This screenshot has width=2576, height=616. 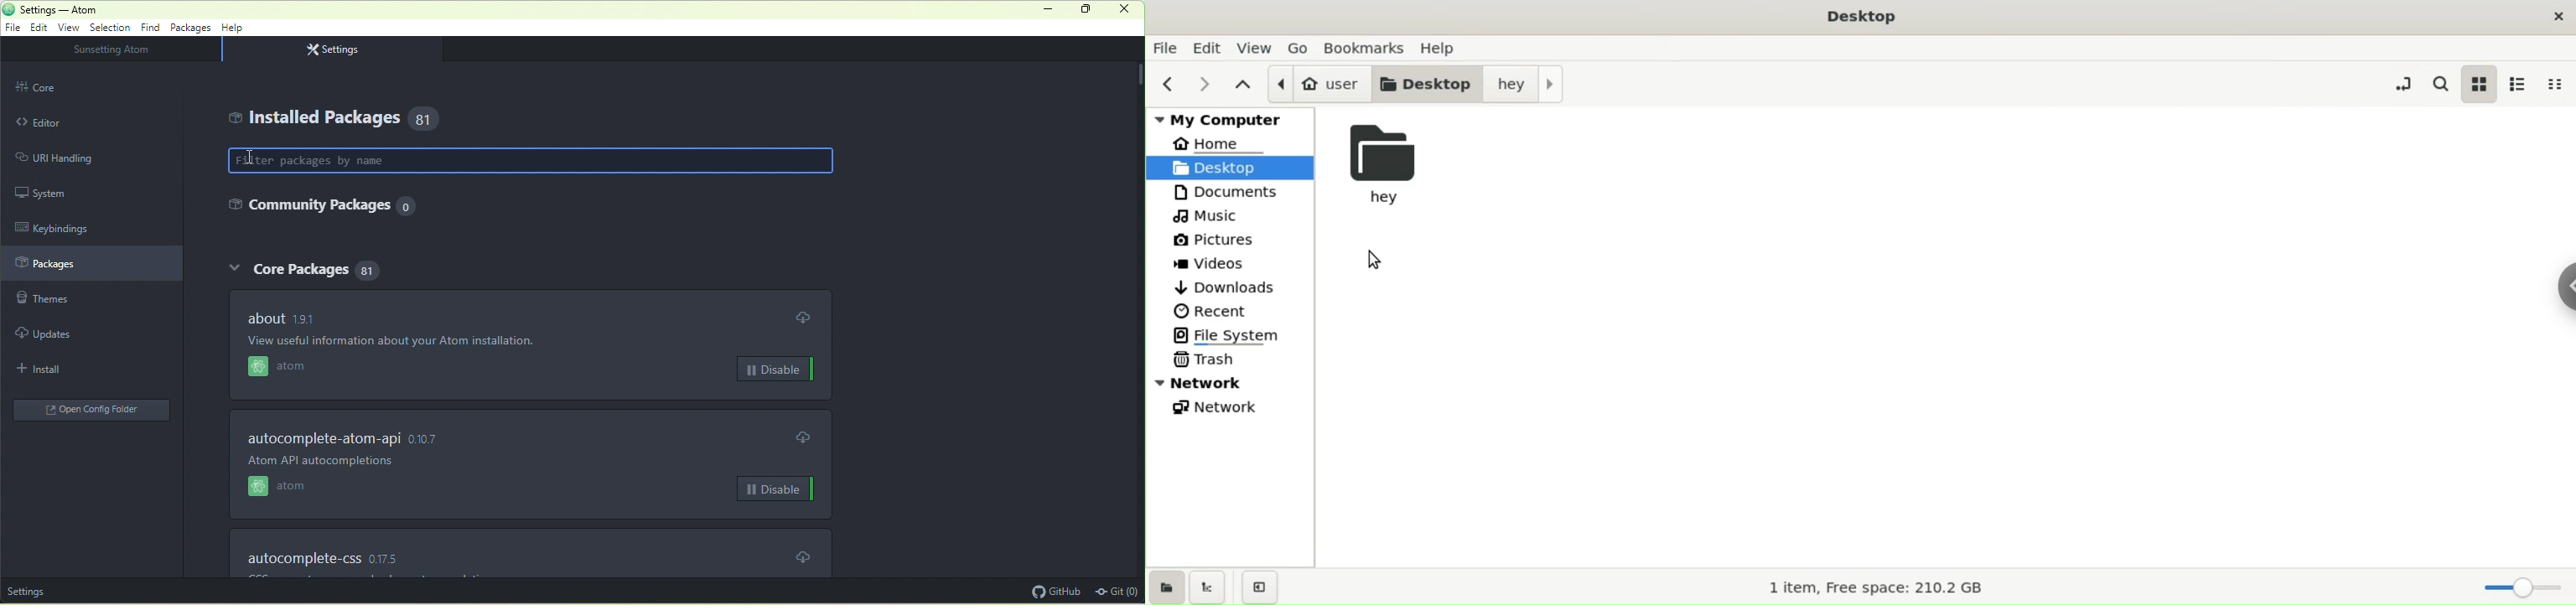 I want to click on zoom, so click(x=2523, y=590).